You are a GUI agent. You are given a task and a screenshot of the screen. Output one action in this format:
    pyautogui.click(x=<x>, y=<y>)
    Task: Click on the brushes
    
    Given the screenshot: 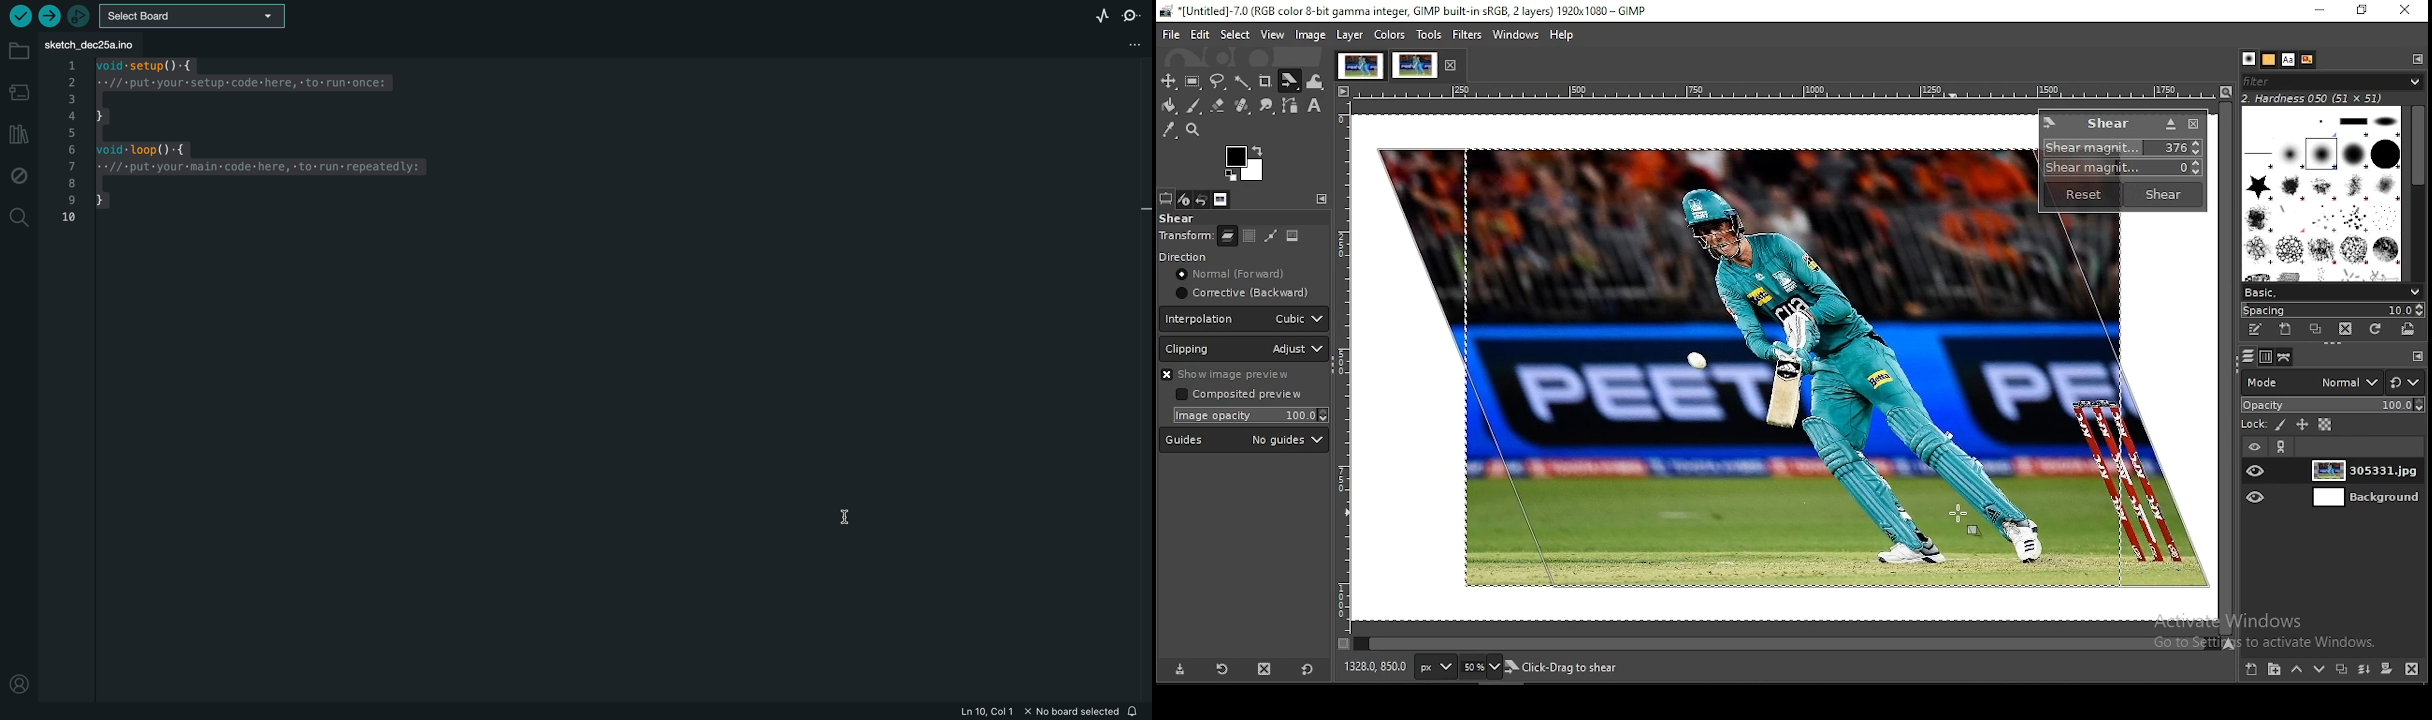 What is the action you would take?
    pyautogui.click(x=2319, y=195)
    